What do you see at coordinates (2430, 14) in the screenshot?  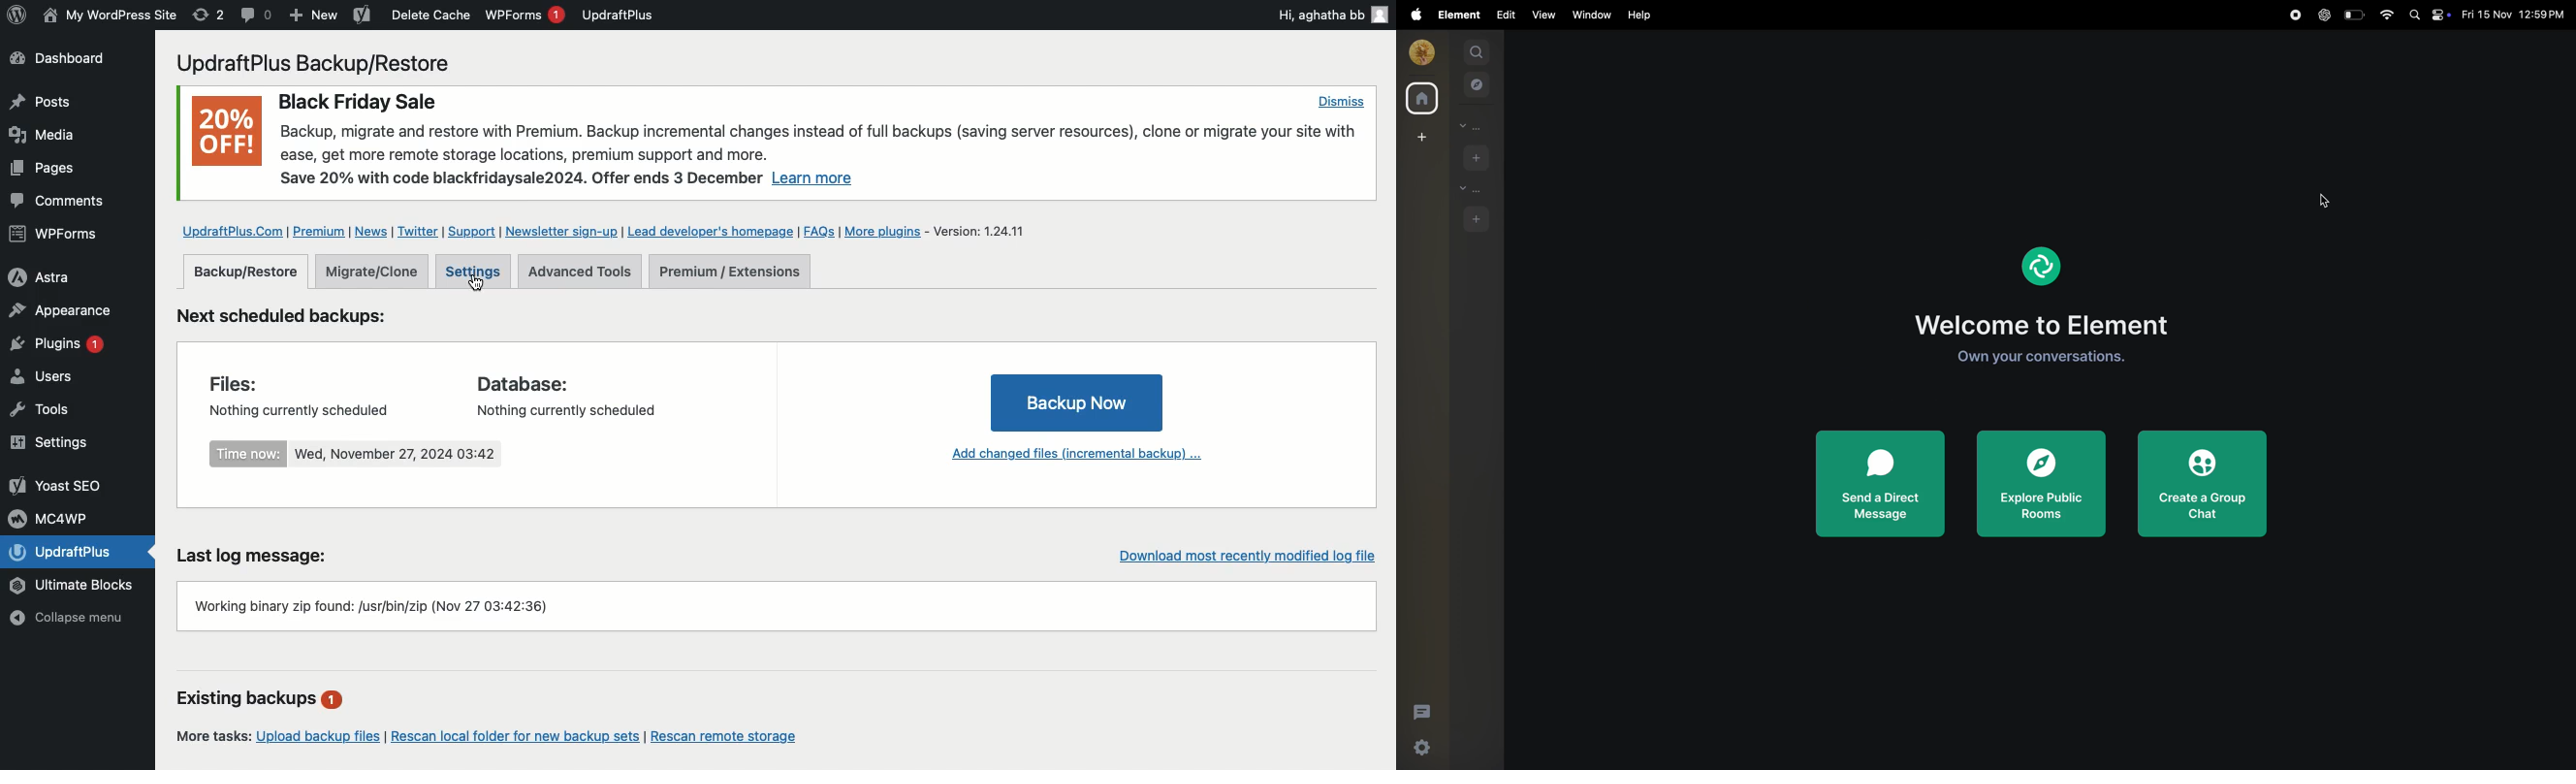 I see `apple widgets` at bounding box center [2430, 14].